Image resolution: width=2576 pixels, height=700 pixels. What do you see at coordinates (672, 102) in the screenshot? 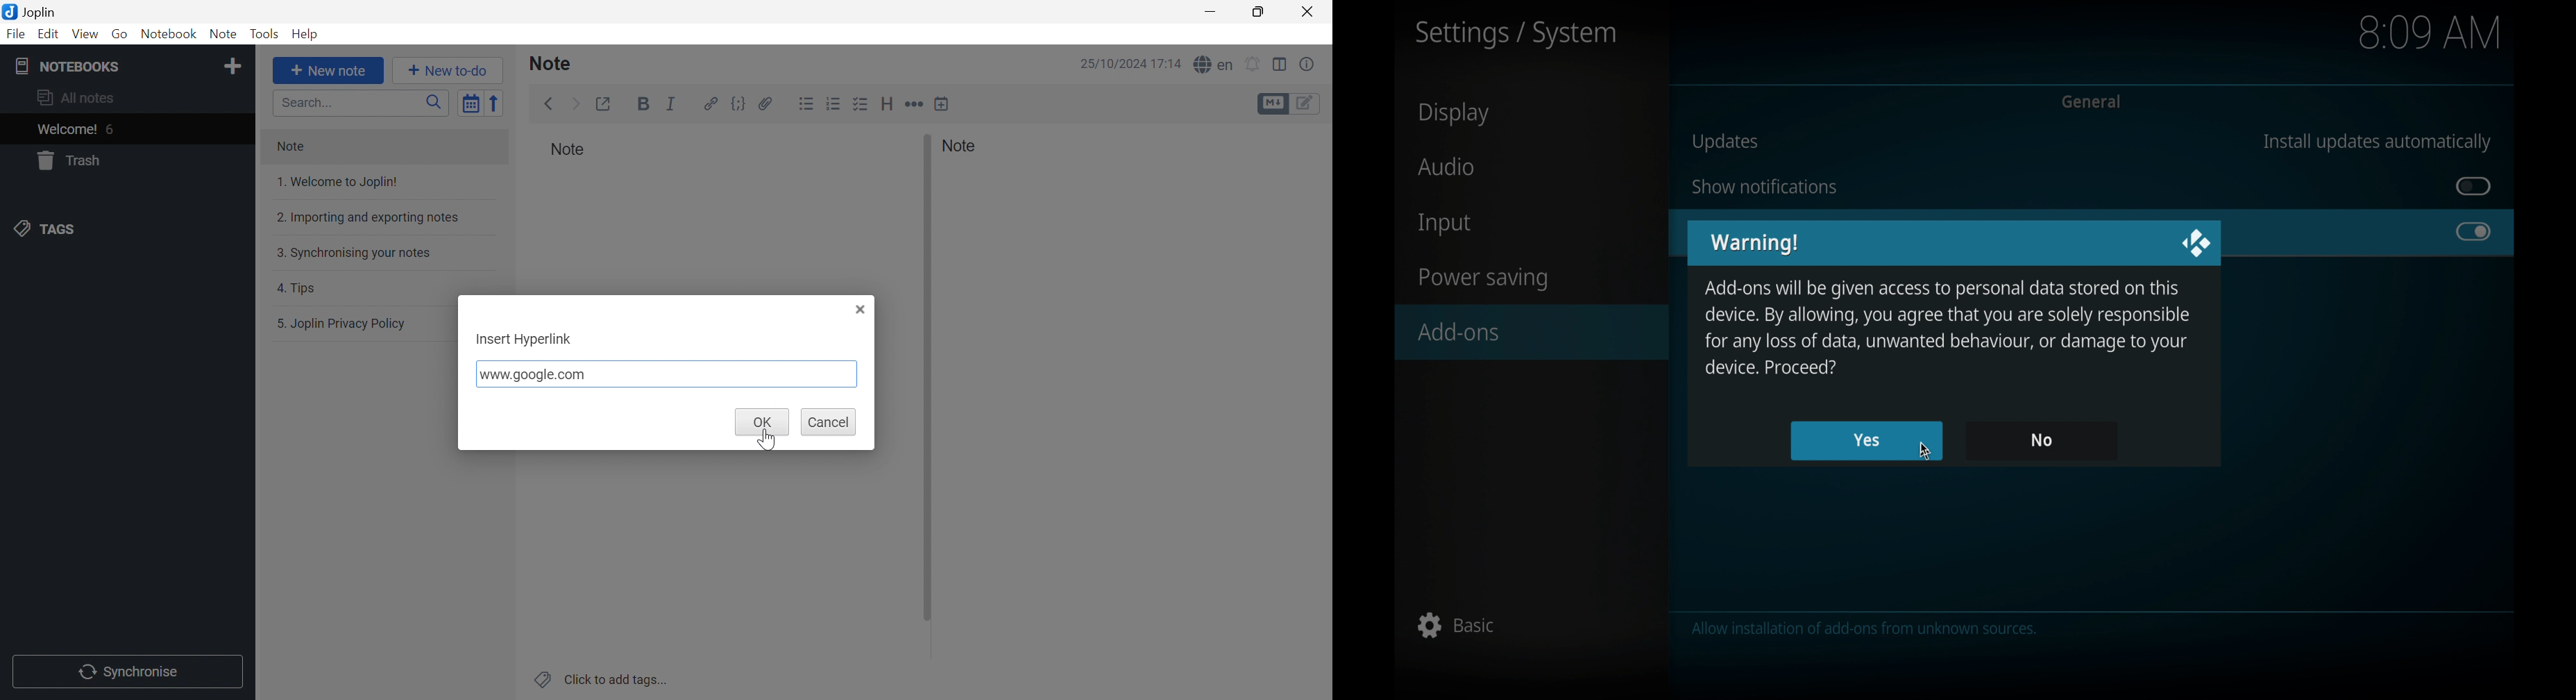
I see `Italic` at bounding box center [672, 102].